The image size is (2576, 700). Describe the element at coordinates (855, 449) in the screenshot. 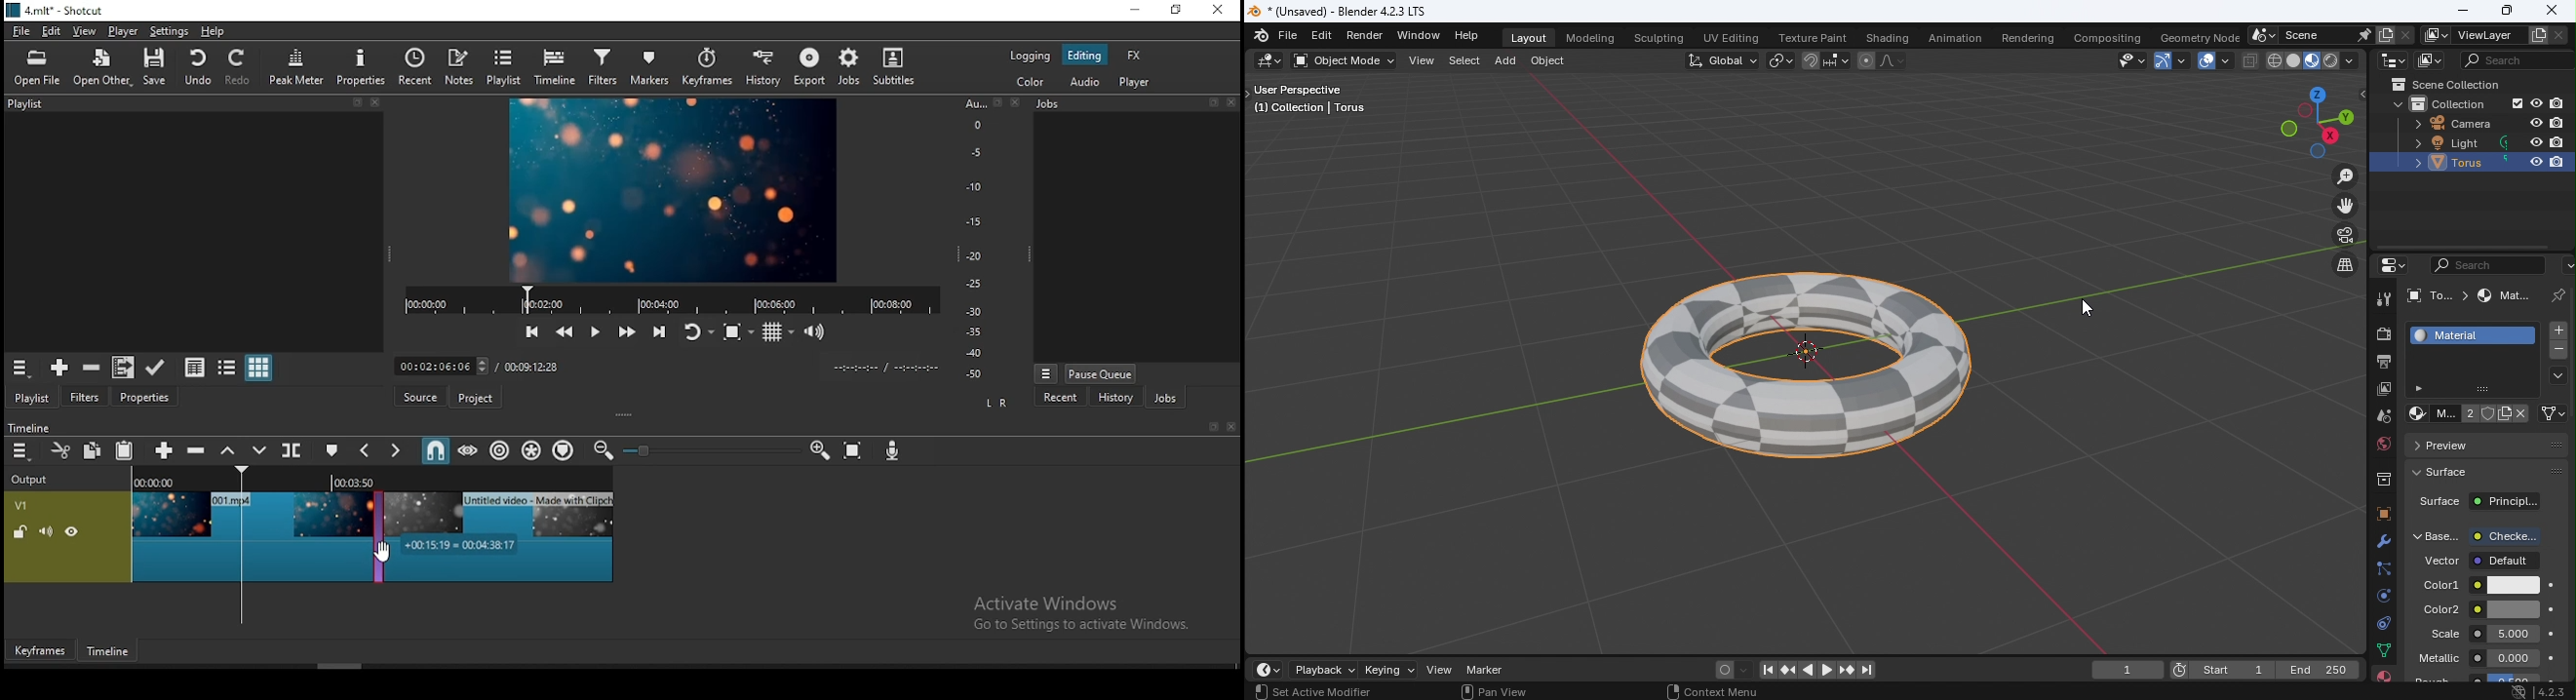

I see `zoom timeline to fit` at that location.